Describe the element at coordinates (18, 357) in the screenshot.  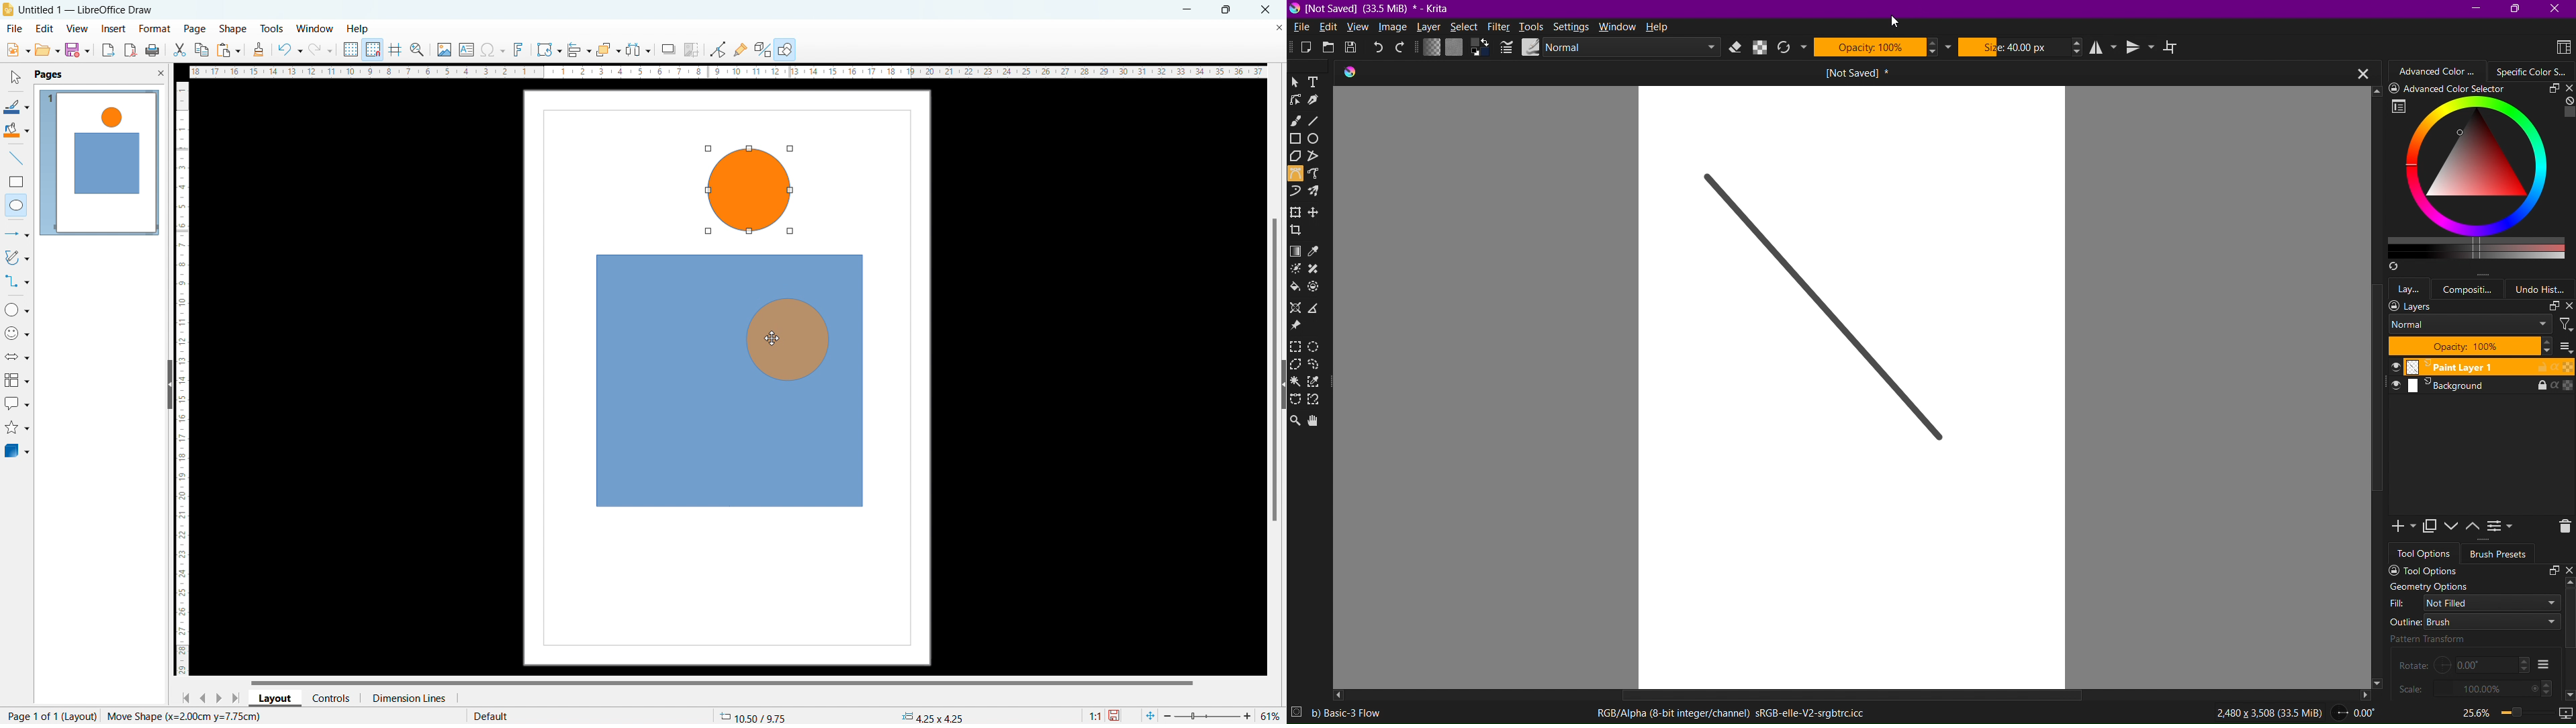
I see `block arrows` at that location.